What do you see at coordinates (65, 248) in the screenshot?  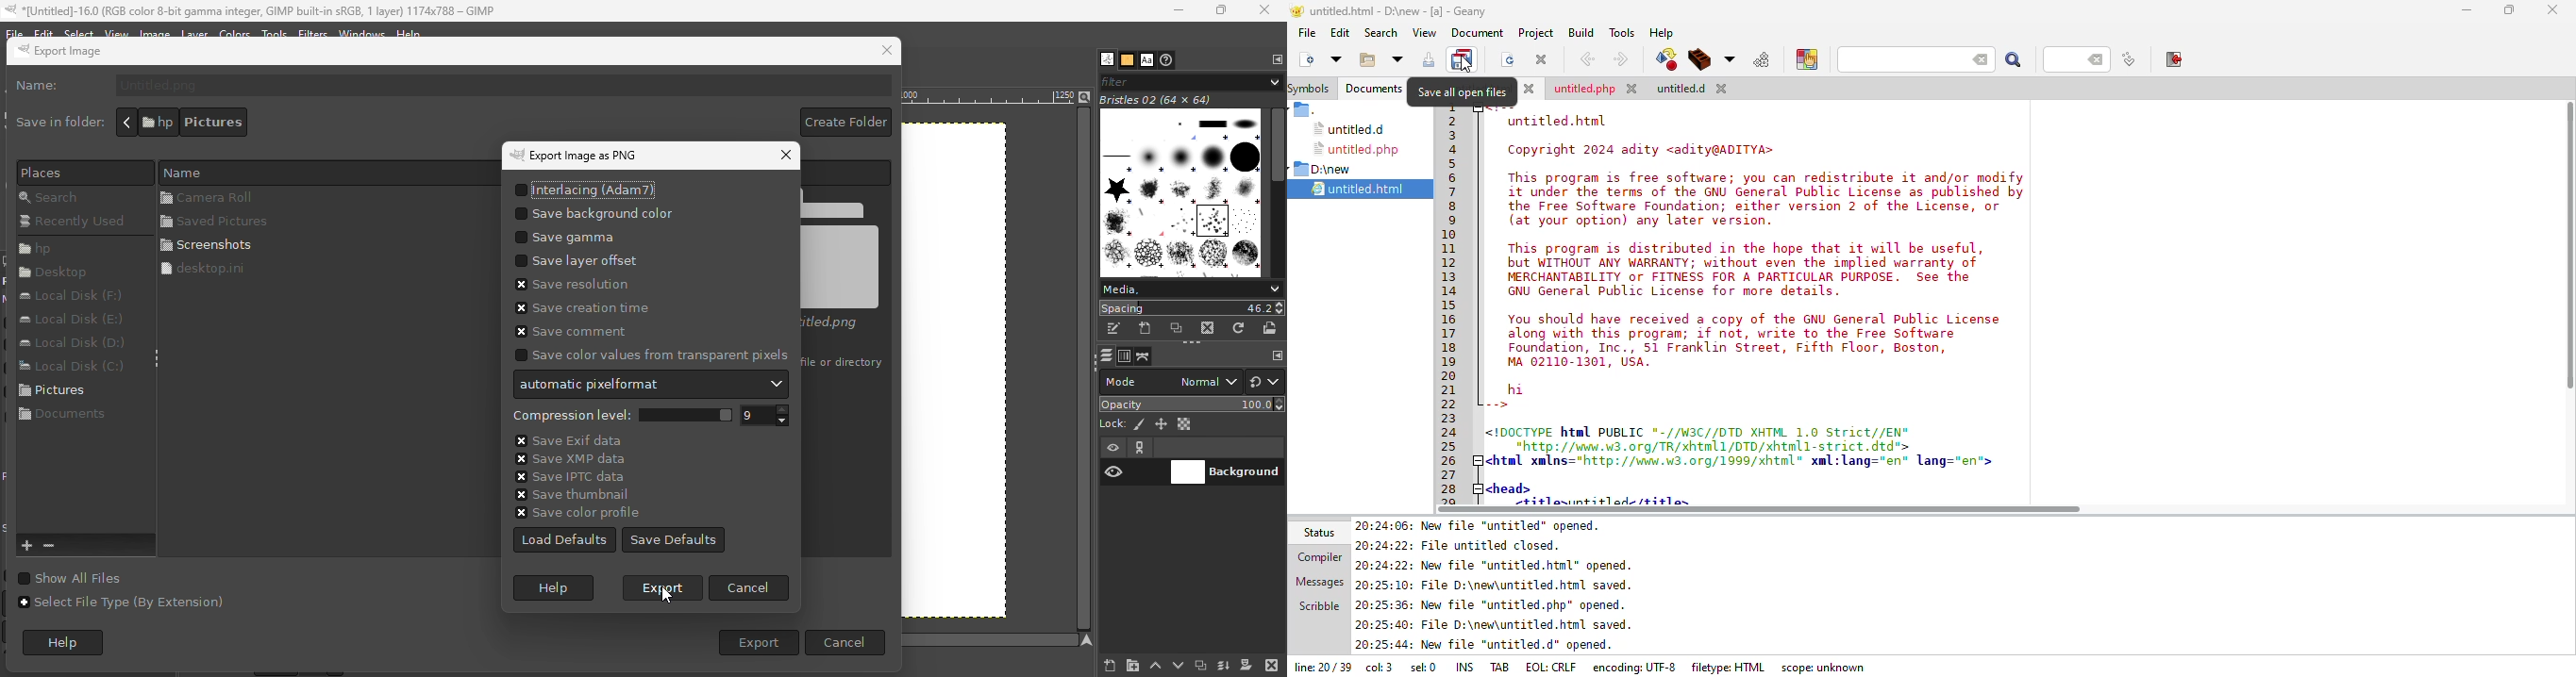 I see `Hp` at bounding box center [65, 248].